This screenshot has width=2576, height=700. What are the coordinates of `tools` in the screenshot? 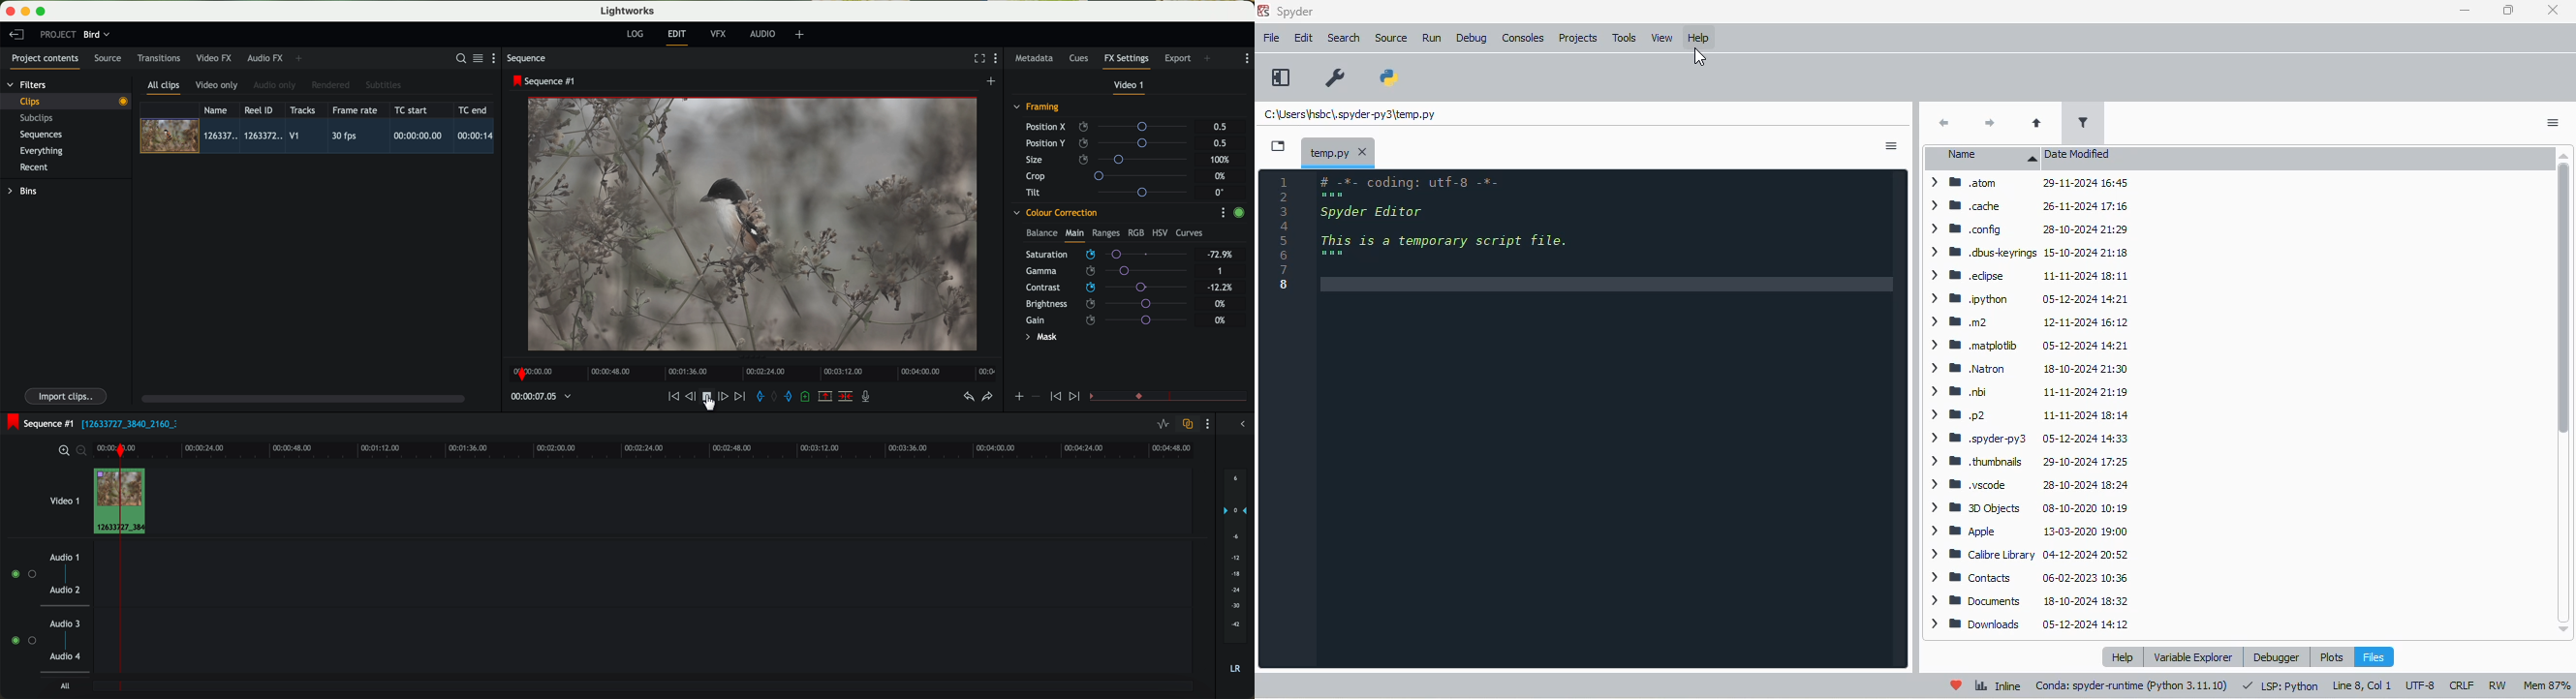 It's located at (1626, 38).